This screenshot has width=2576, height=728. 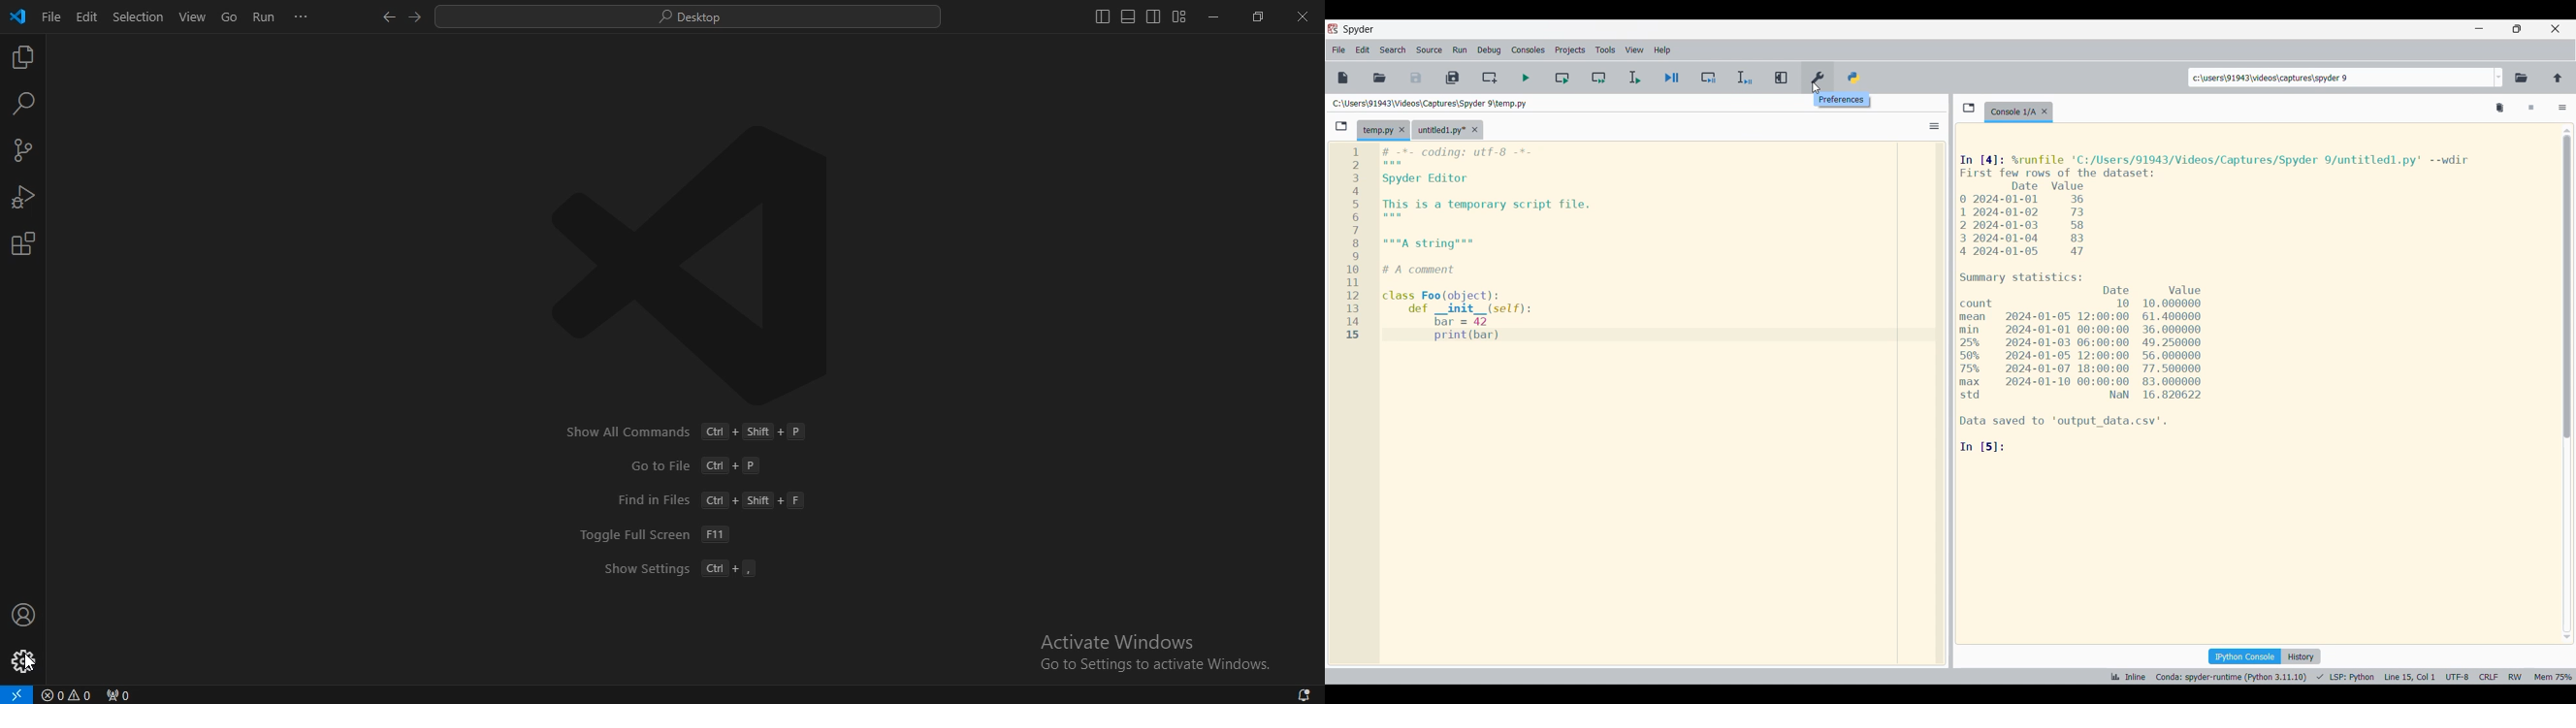 What do you see at coordinates (2532, 108) in the screenshot?
I see `Interrupt kernel` at bounding box center [2532, 108].